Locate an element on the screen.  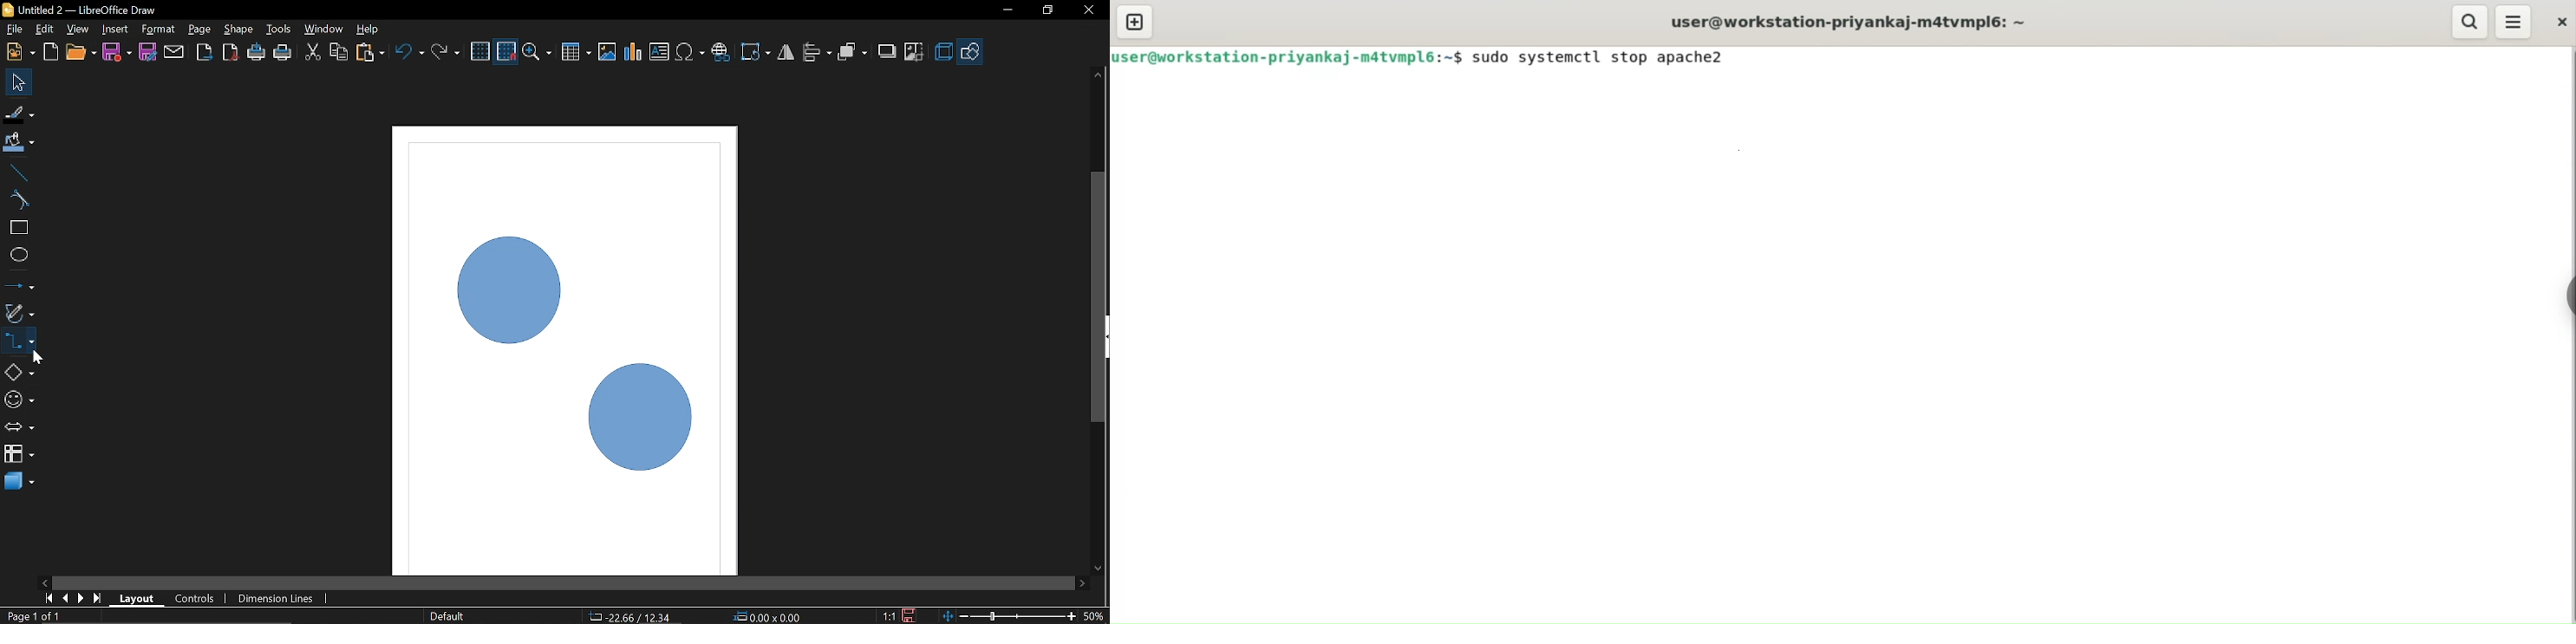
Zoom chnage is located at coordinates (1008, 616).